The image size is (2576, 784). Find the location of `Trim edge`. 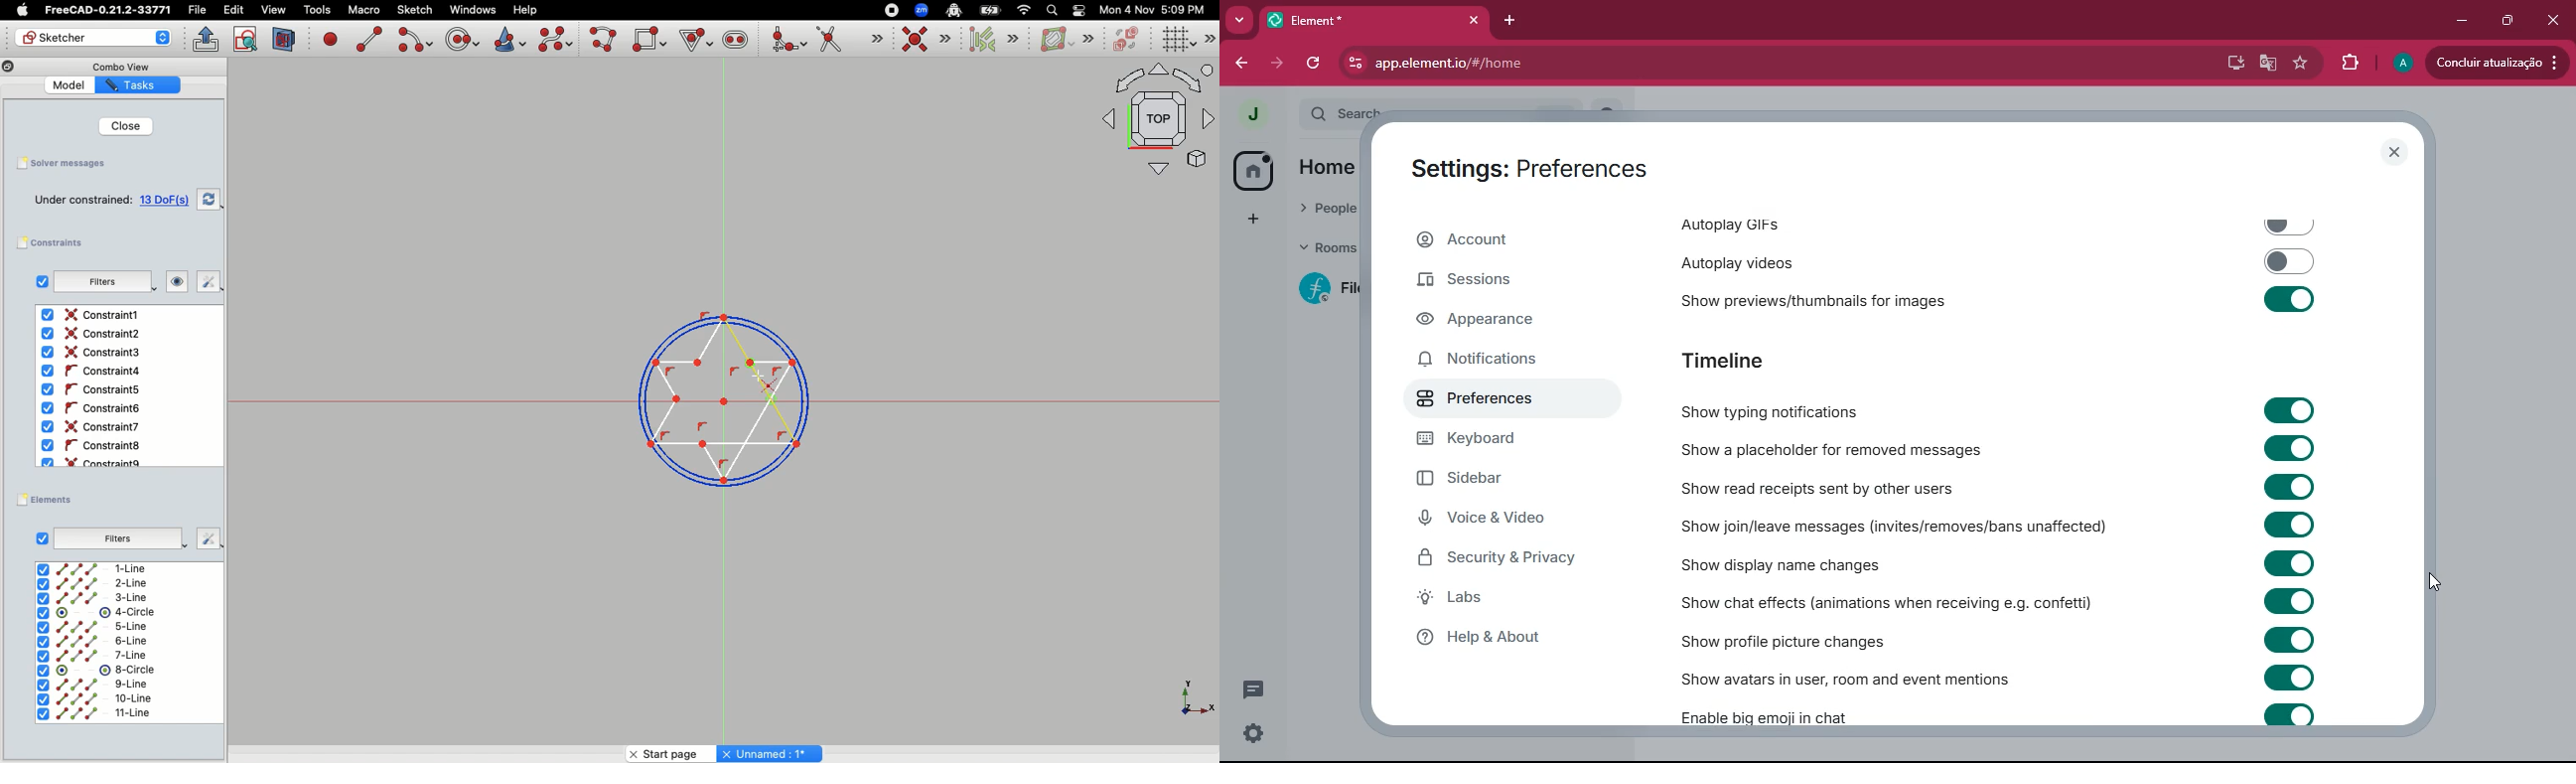

Trim edge is located at coordinates (850, 41).